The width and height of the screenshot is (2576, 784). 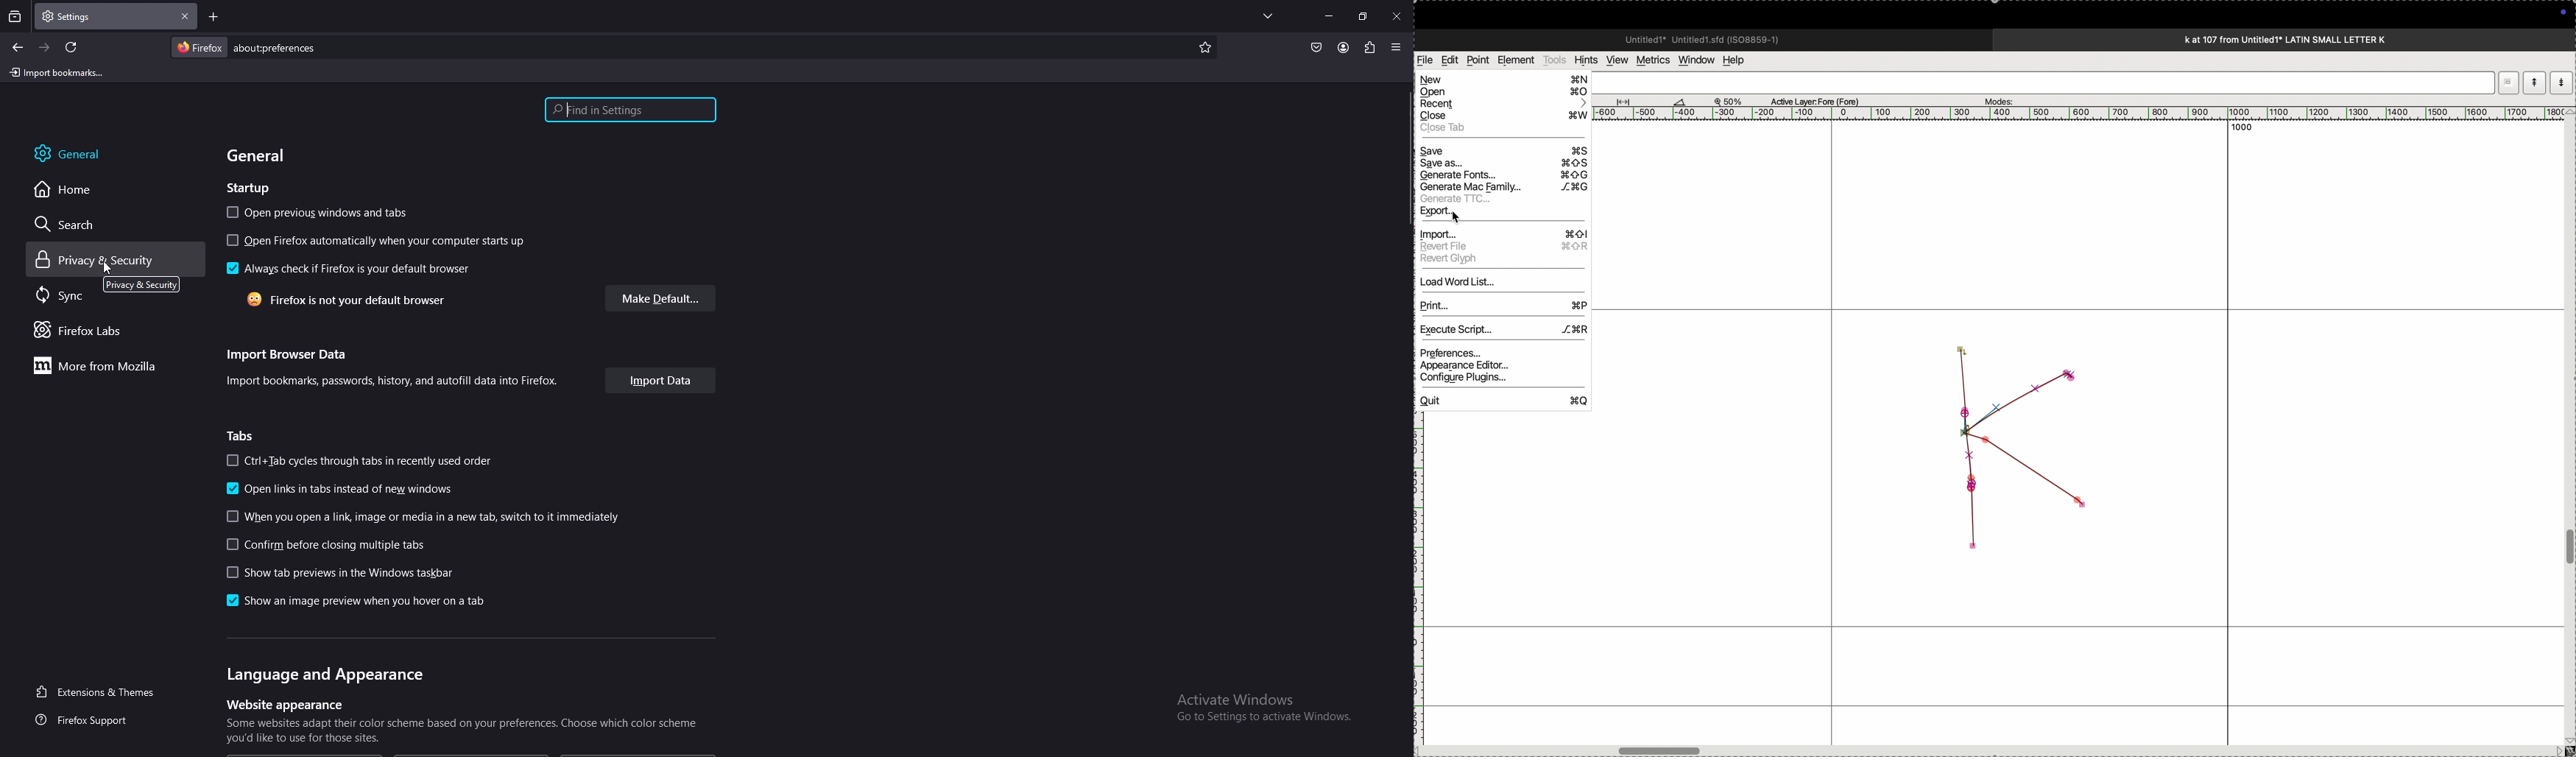 I want to click on toogle bar, so click(x=1661, y=748).